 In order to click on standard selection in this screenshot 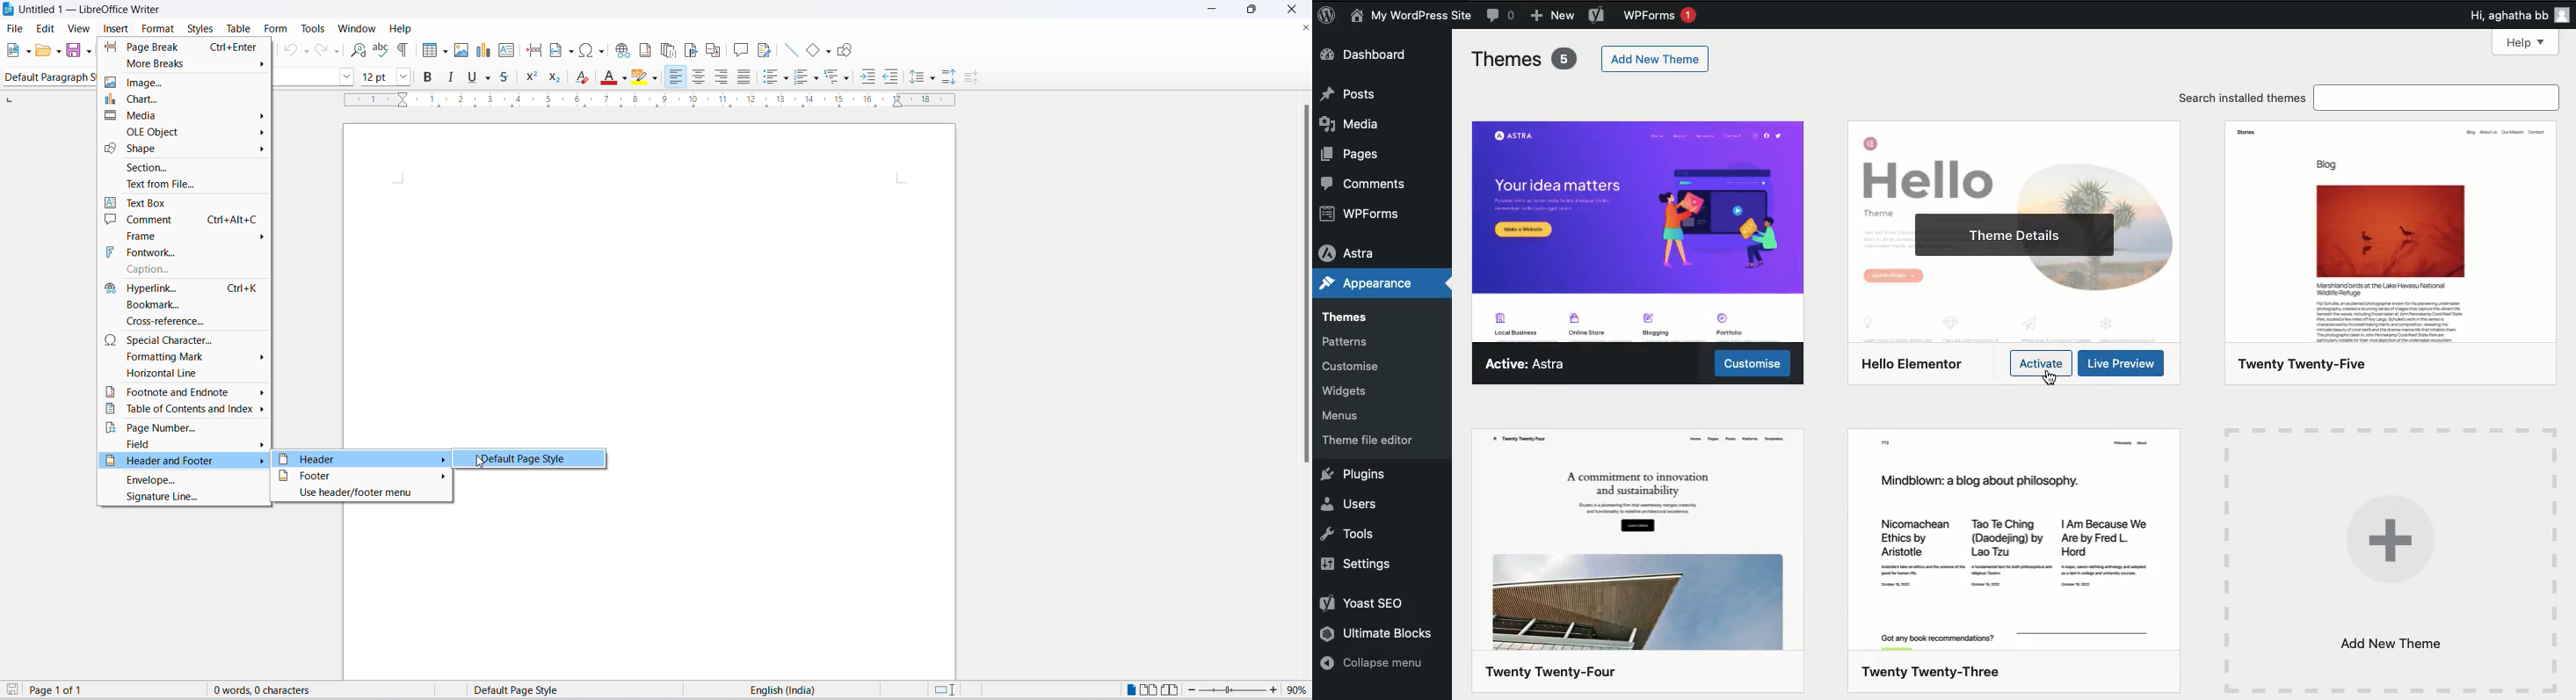, I will do `click(944, 690)`.